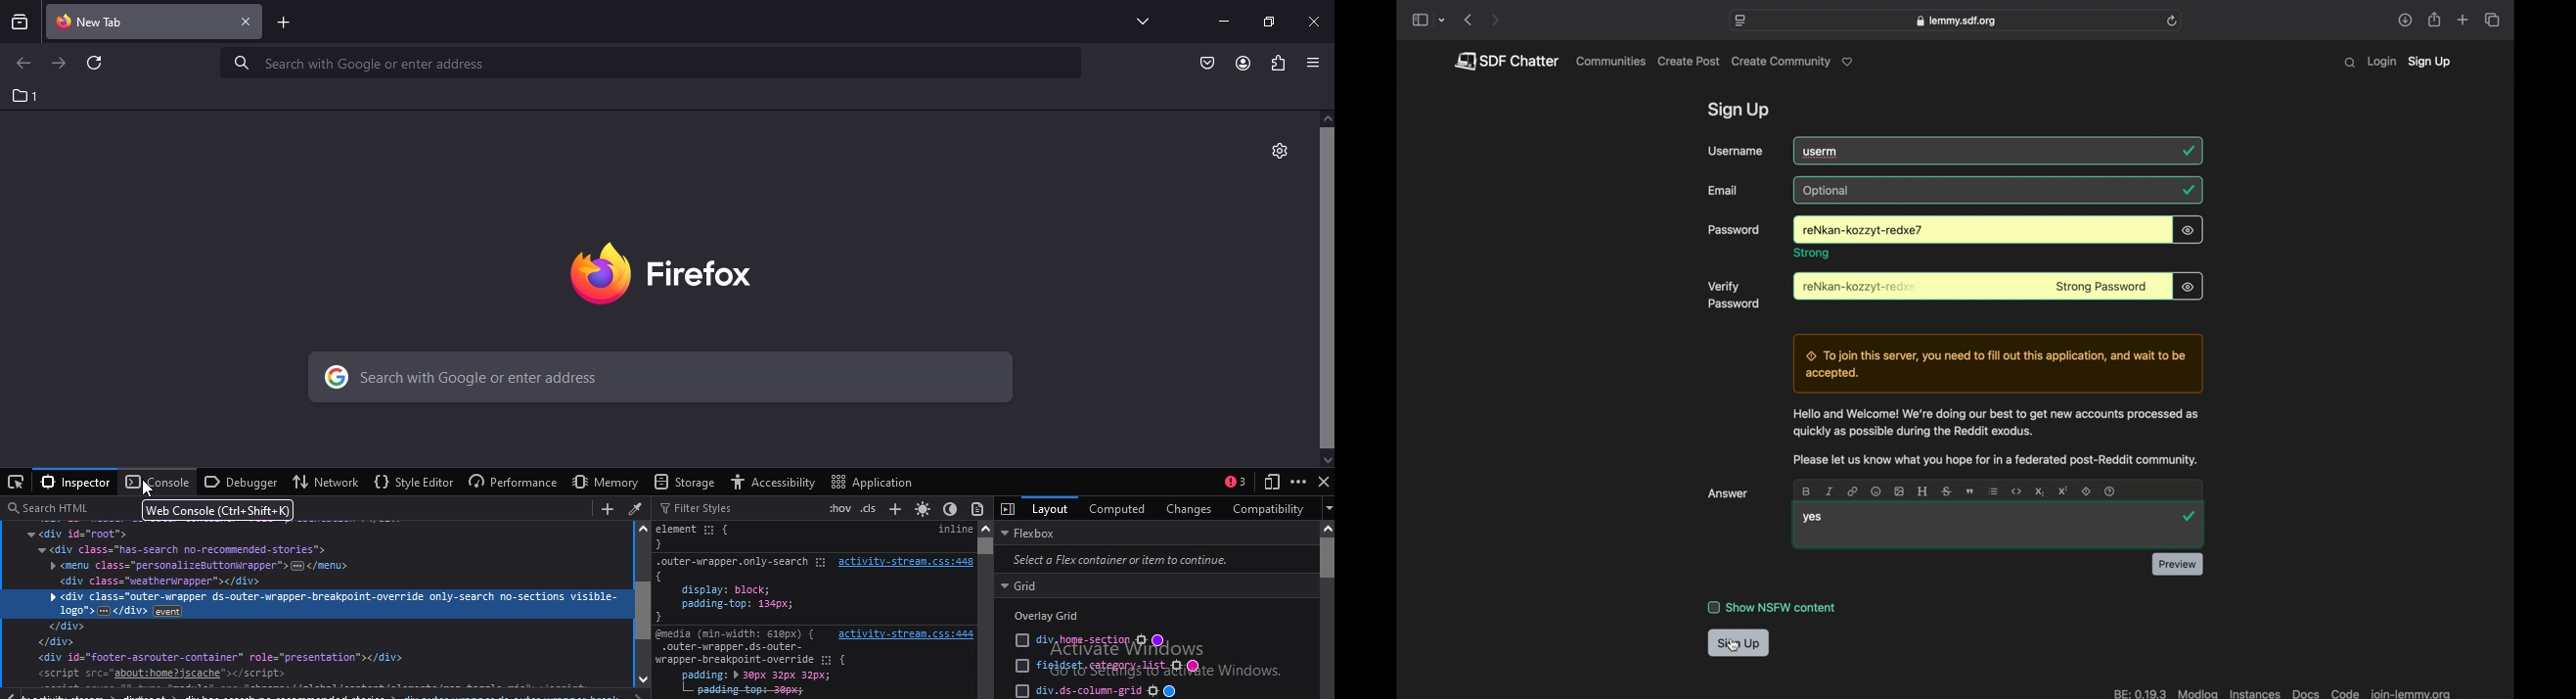 This screenshot has width=2576, height=700. Describe the element at coordinates (699, 509) in the screenshot. I see `filter styles` at that location.